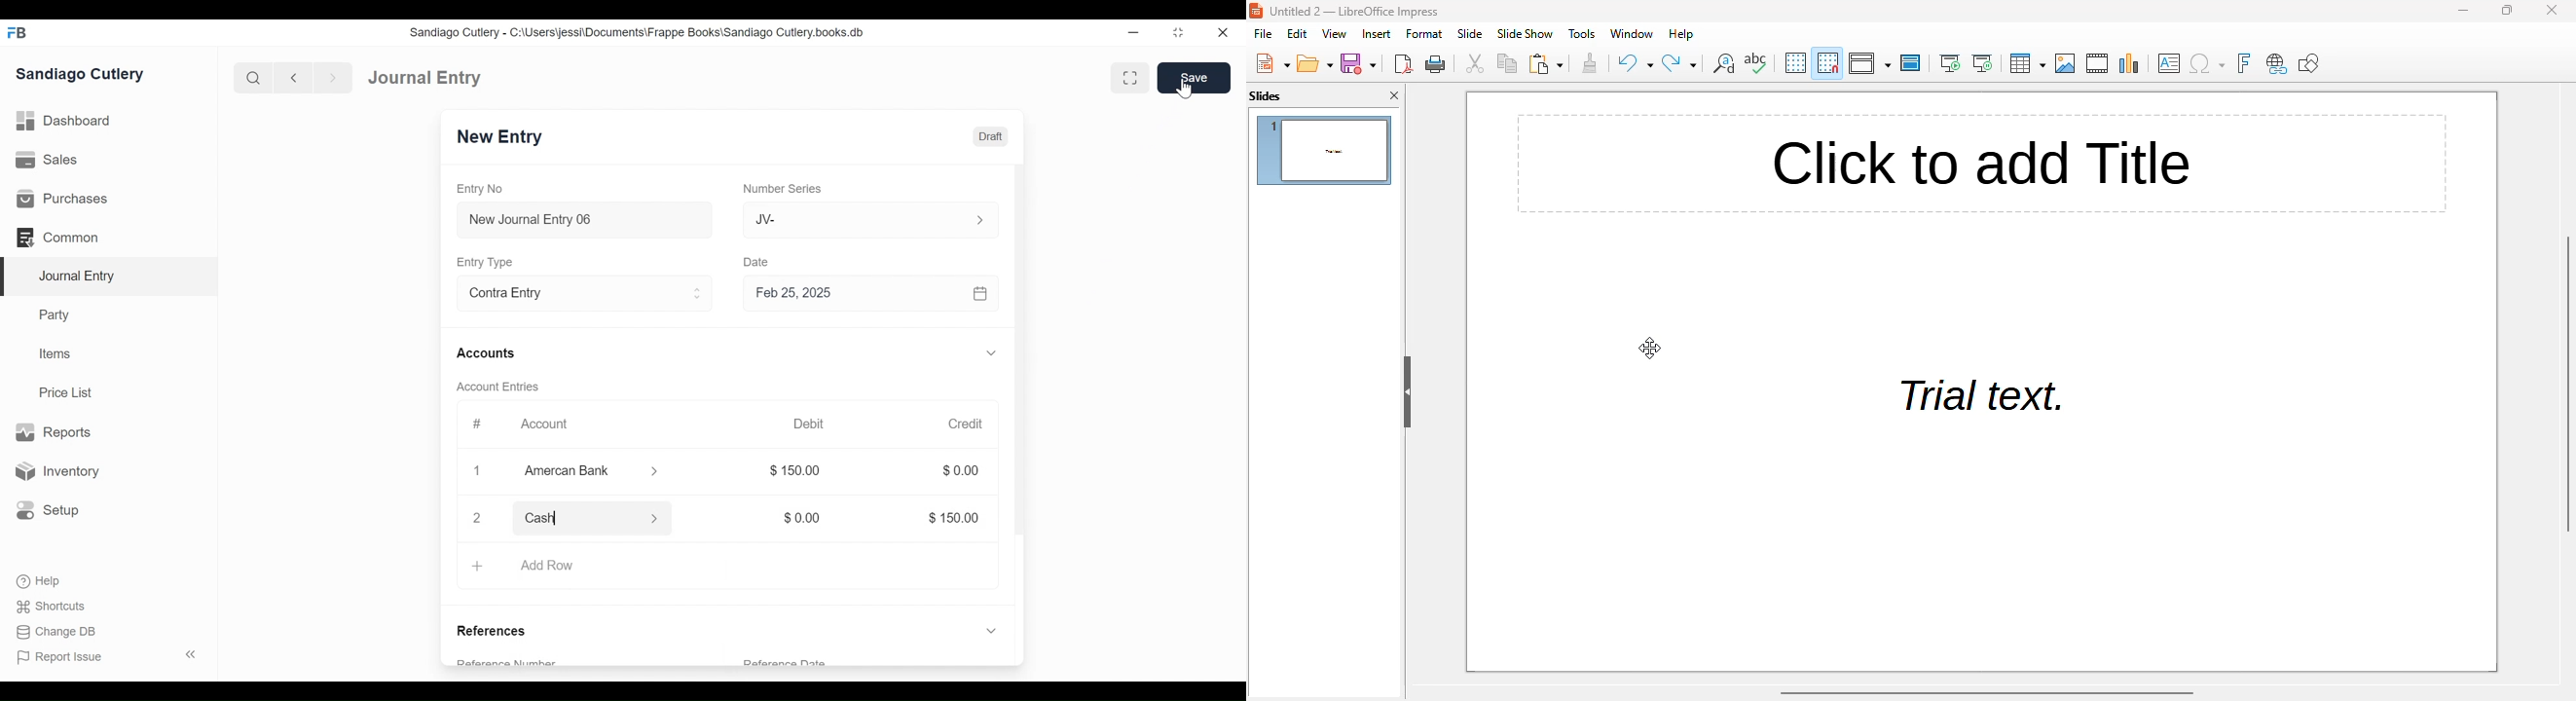 The image size is (2576, 728). I want to click on Purchases, so click(61, 199).